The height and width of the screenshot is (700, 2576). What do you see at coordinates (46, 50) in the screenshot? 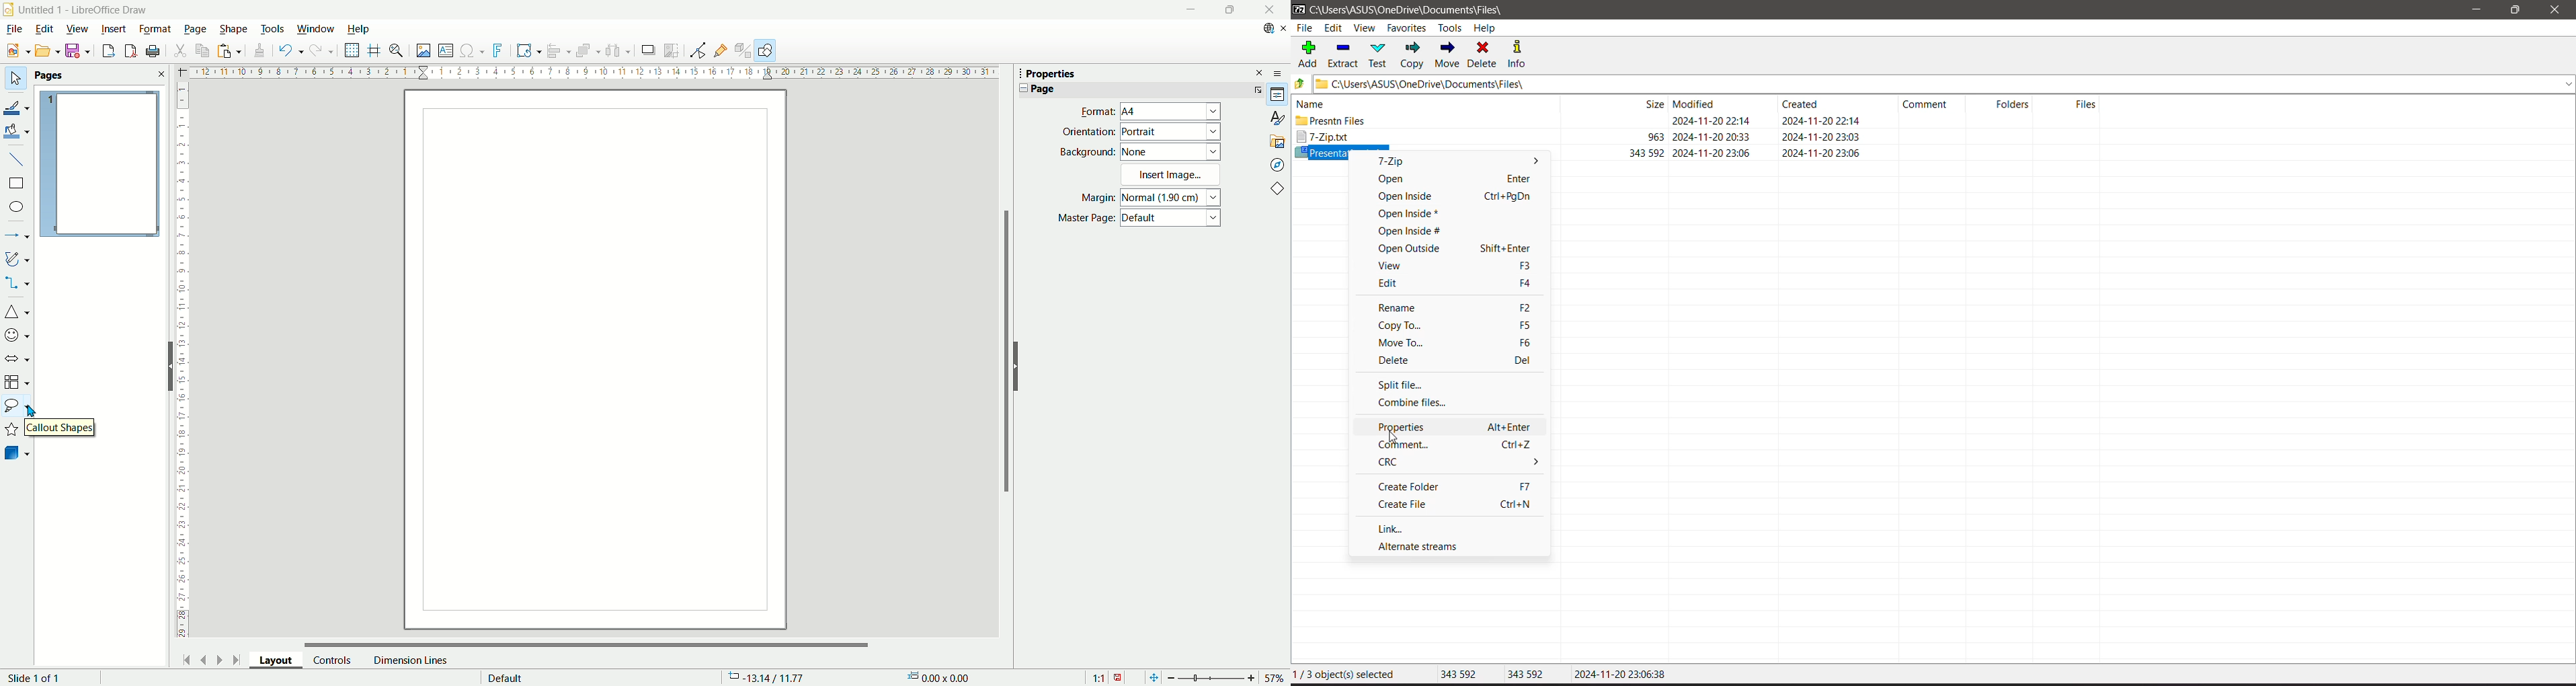
I see `open` at bounding box center [46, 50].